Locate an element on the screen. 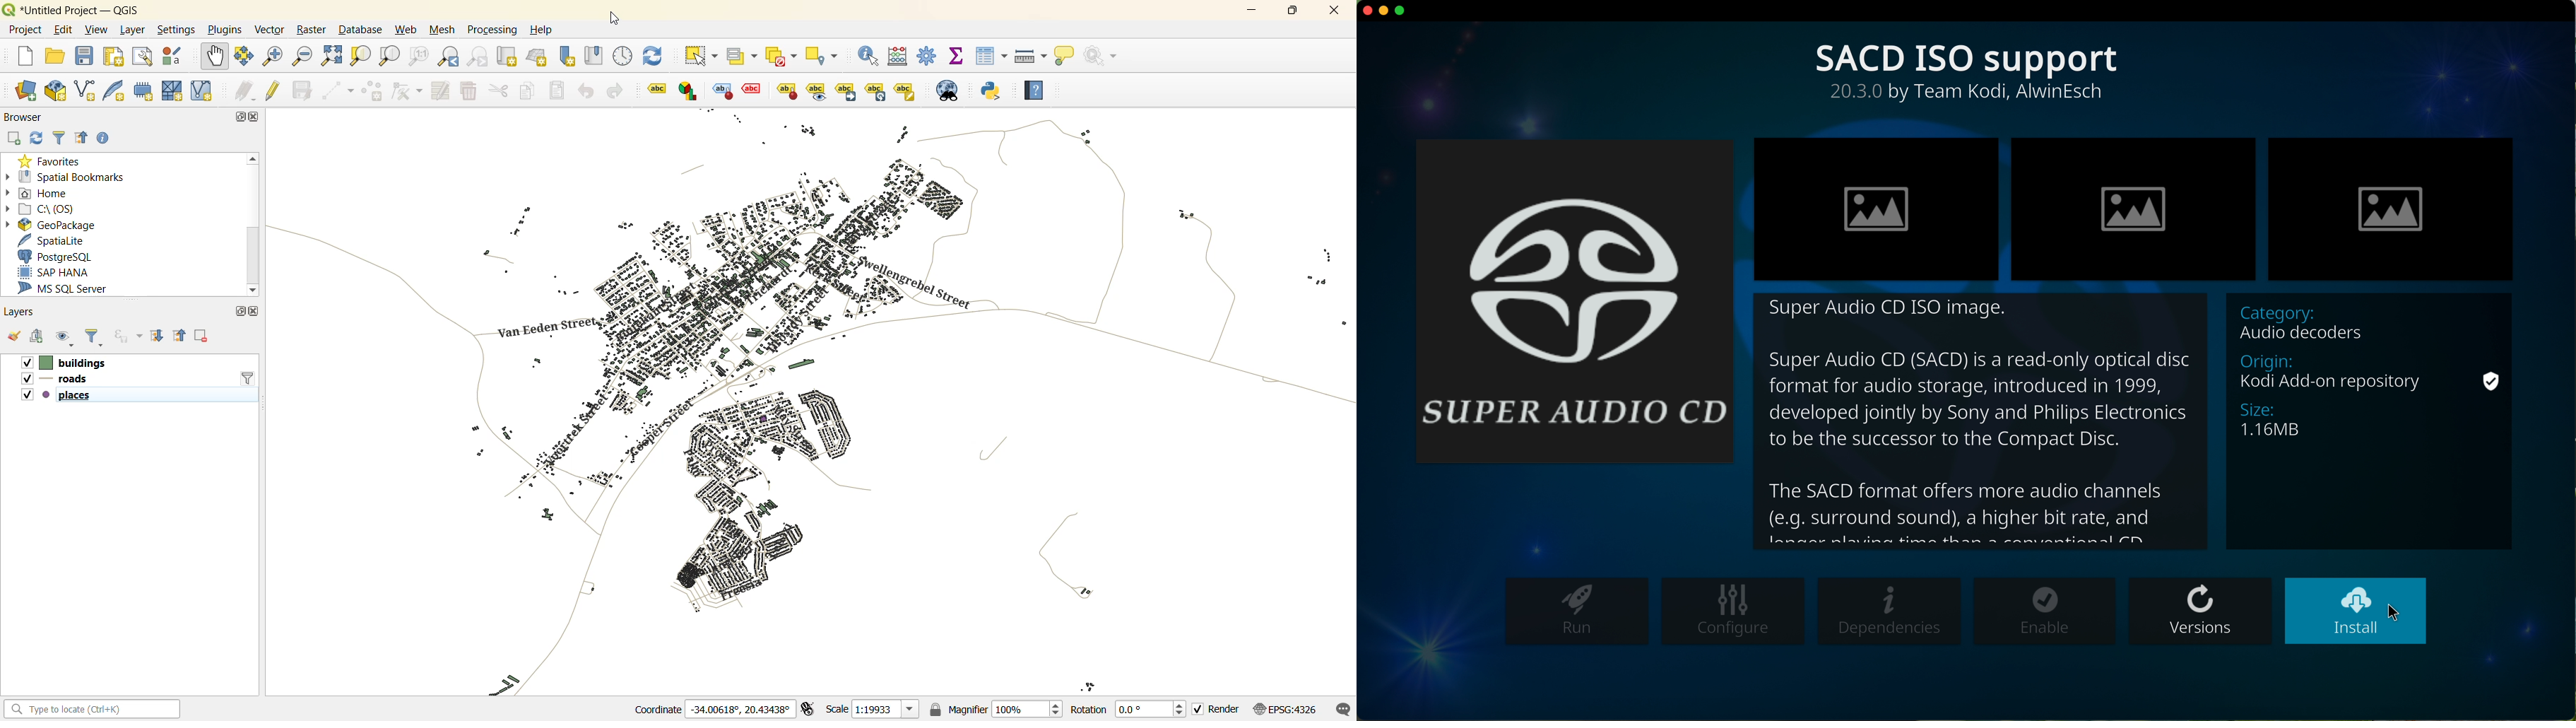  open is located at coordinates (57, 55).